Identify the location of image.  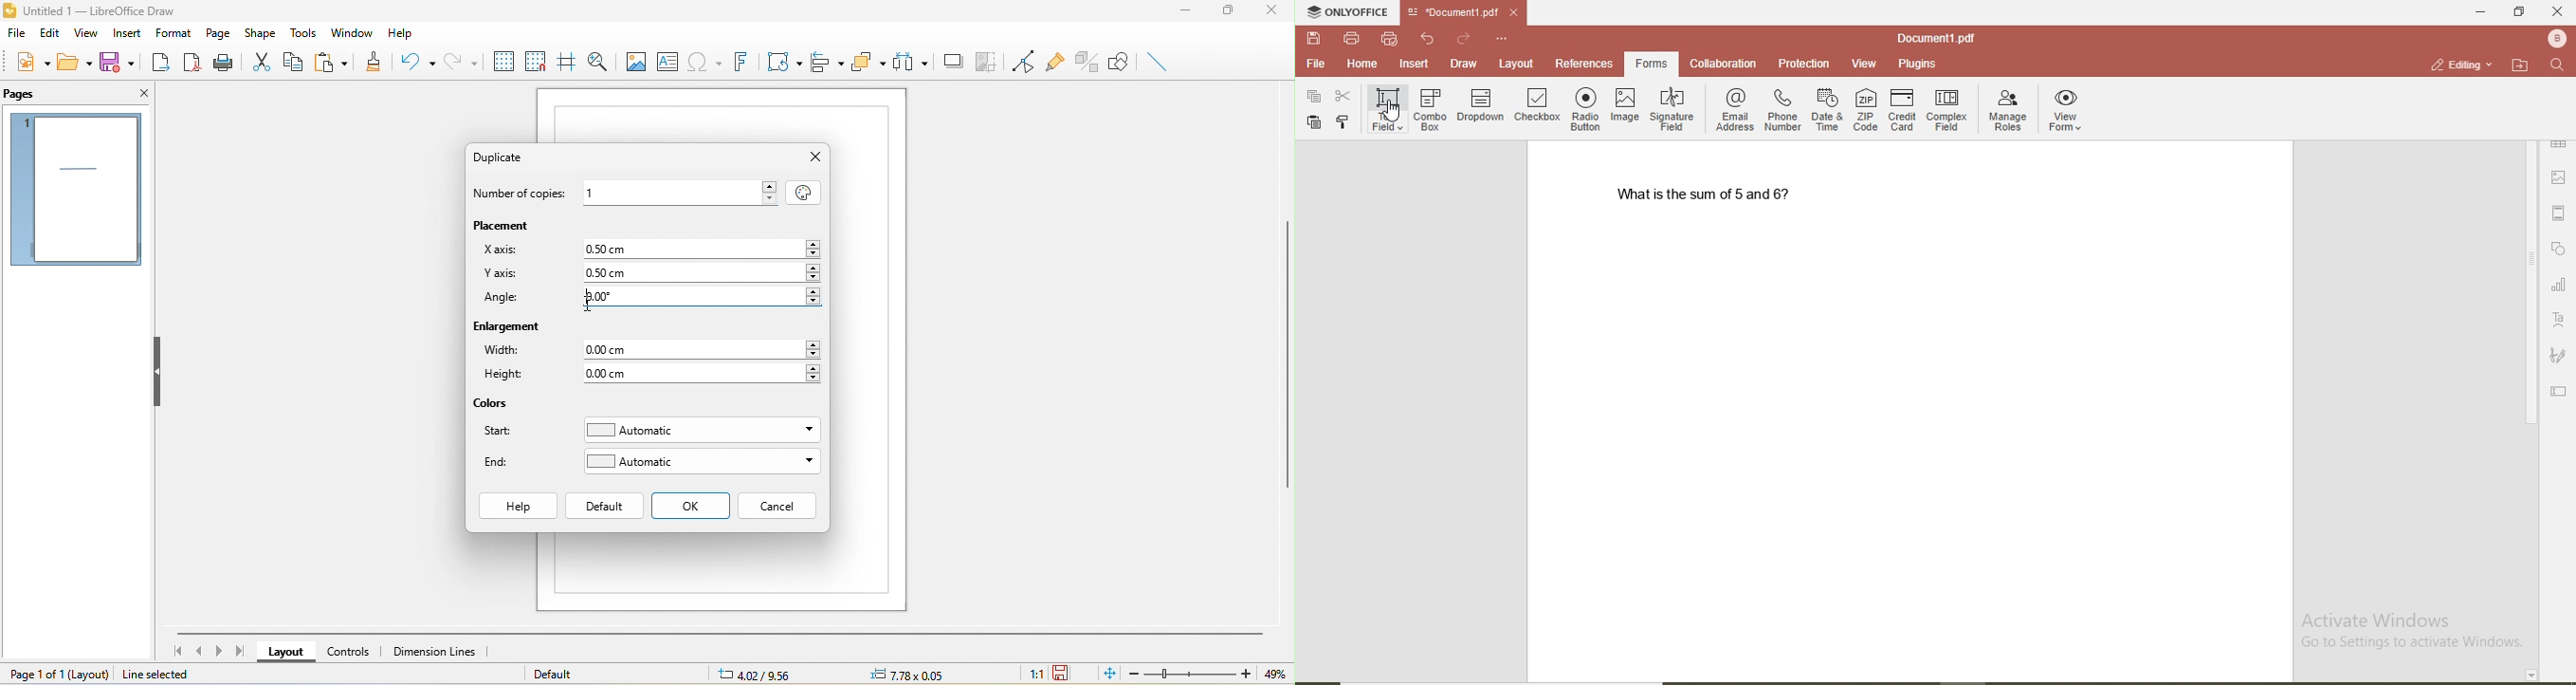
(634, 60).